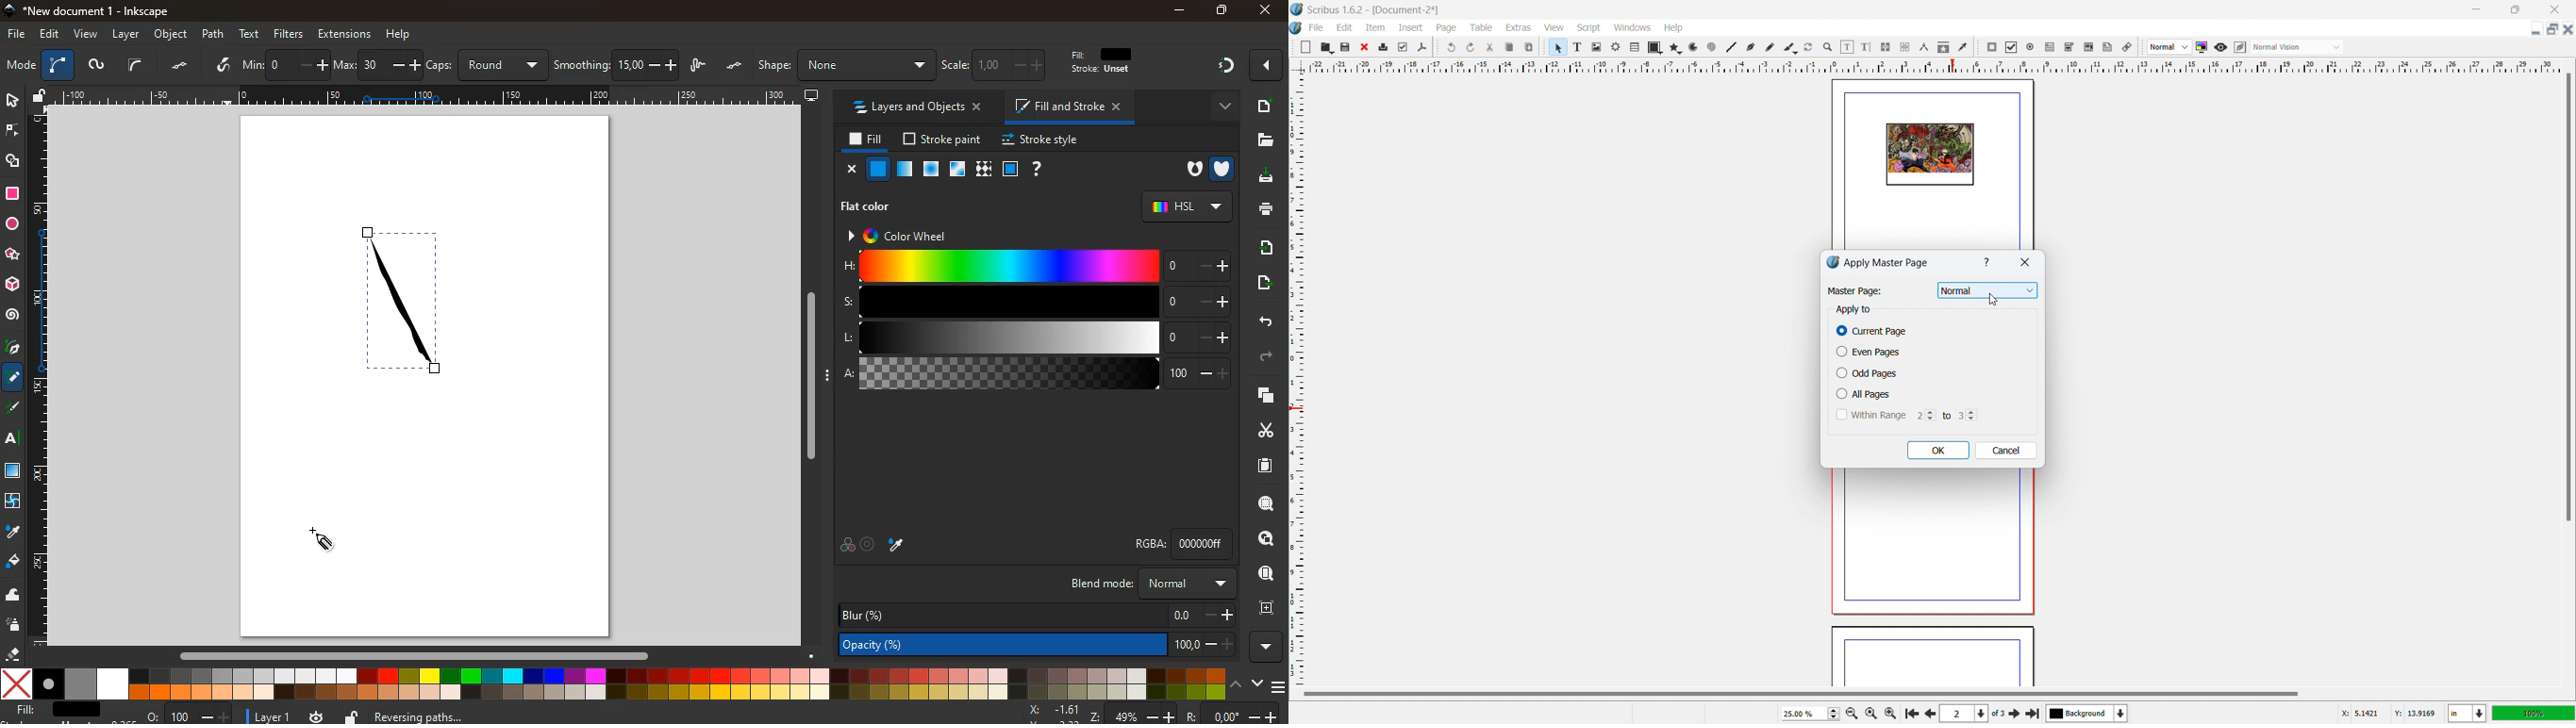 This screenshot has height=728, width=2576. Describe the element at coordinates (2221, 48) in the screenshot. I see `preview mode` at that location.